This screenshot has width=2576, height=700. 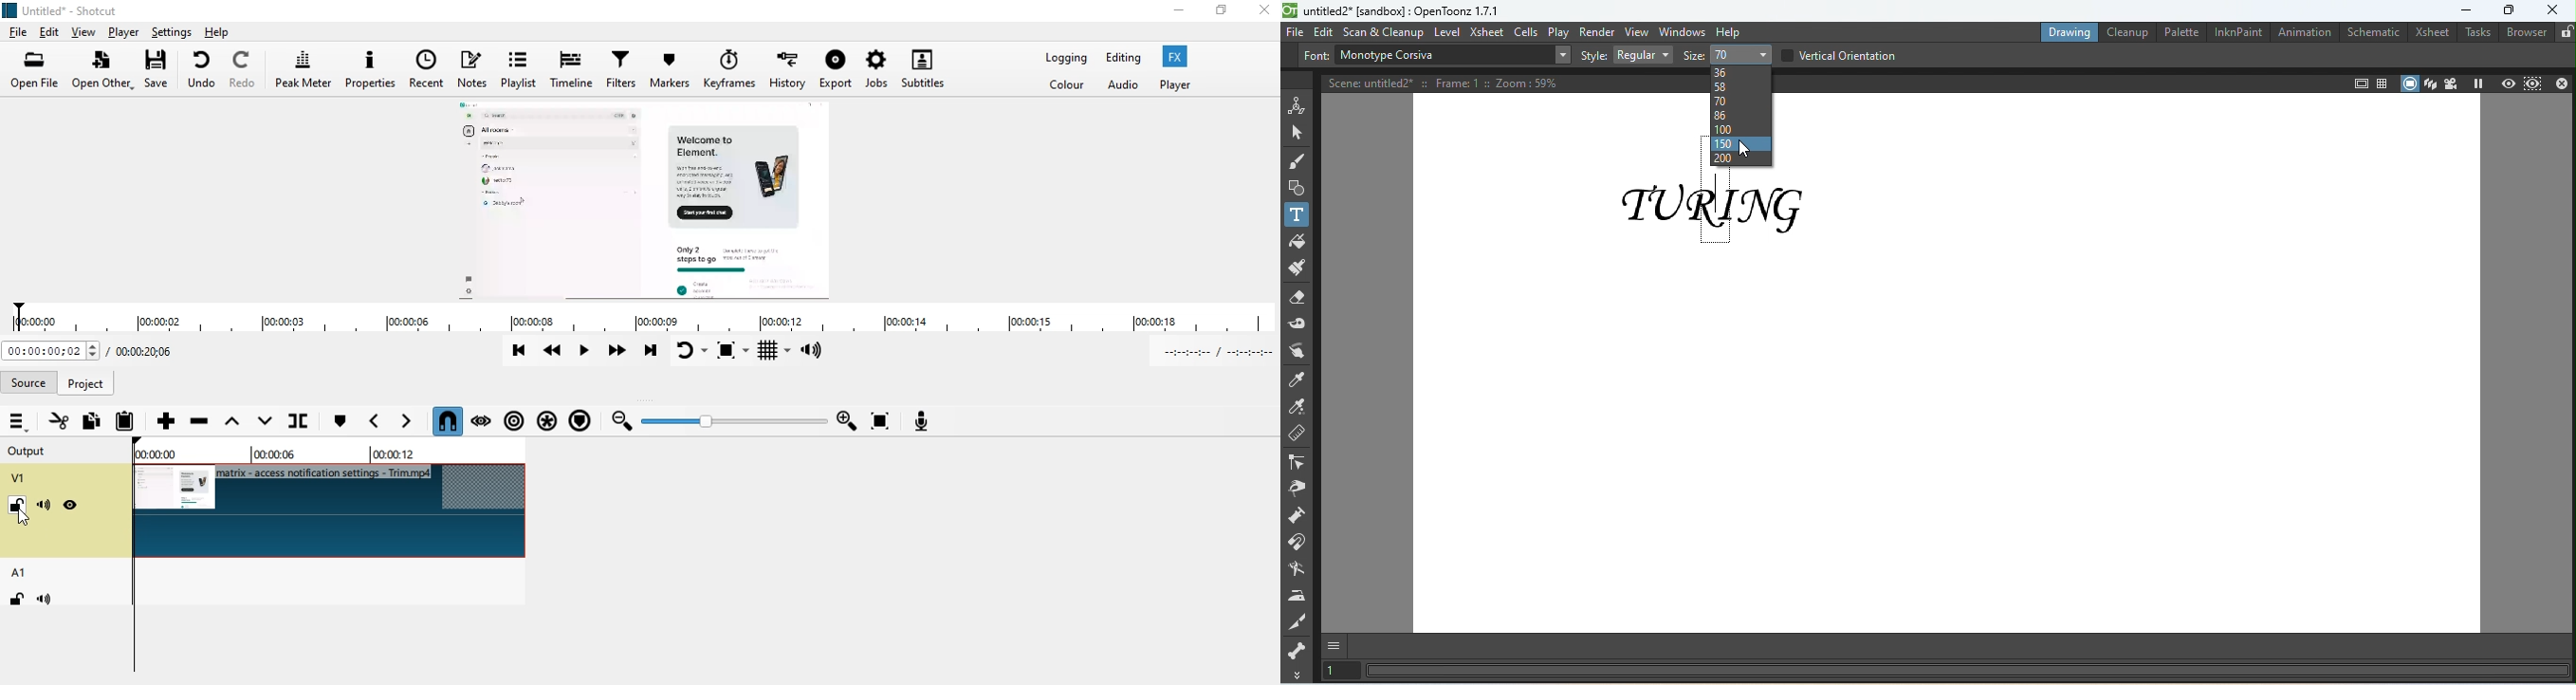 What do you see at coordinates (1731, 31) in the screenshot?
I see `Help` at bounding box center [1731, 31].